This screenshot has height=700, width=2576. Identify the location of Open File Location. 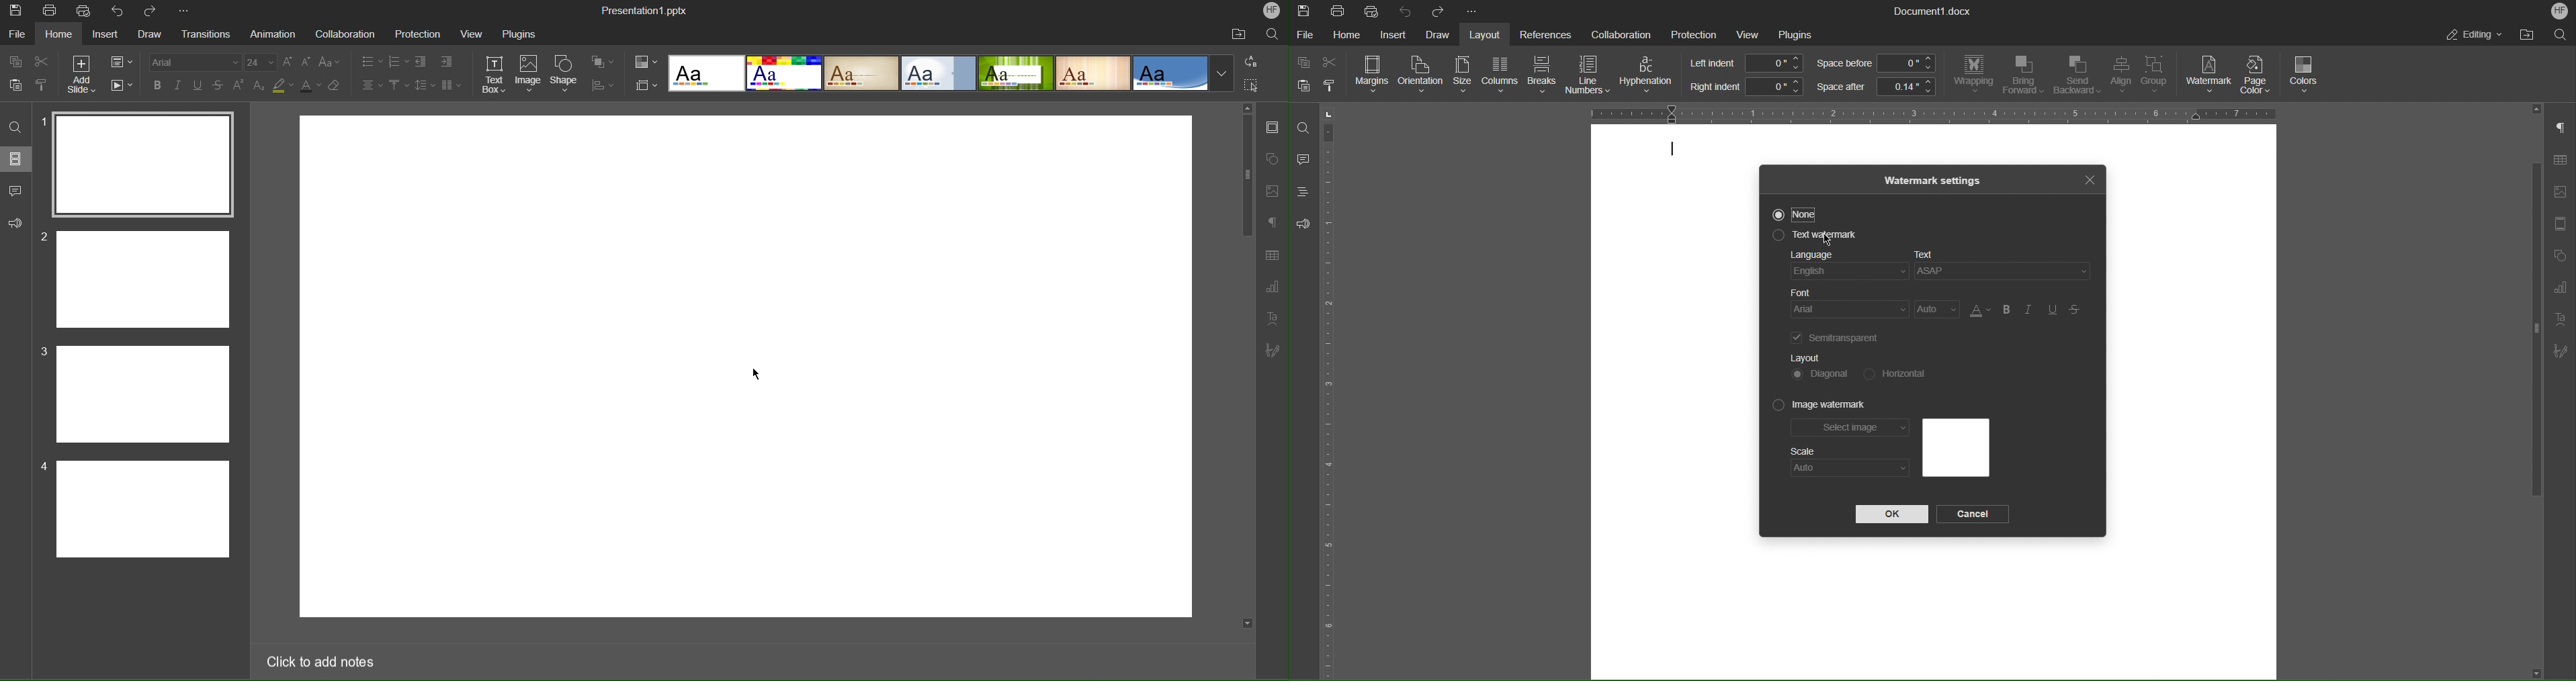
(2524, 35).